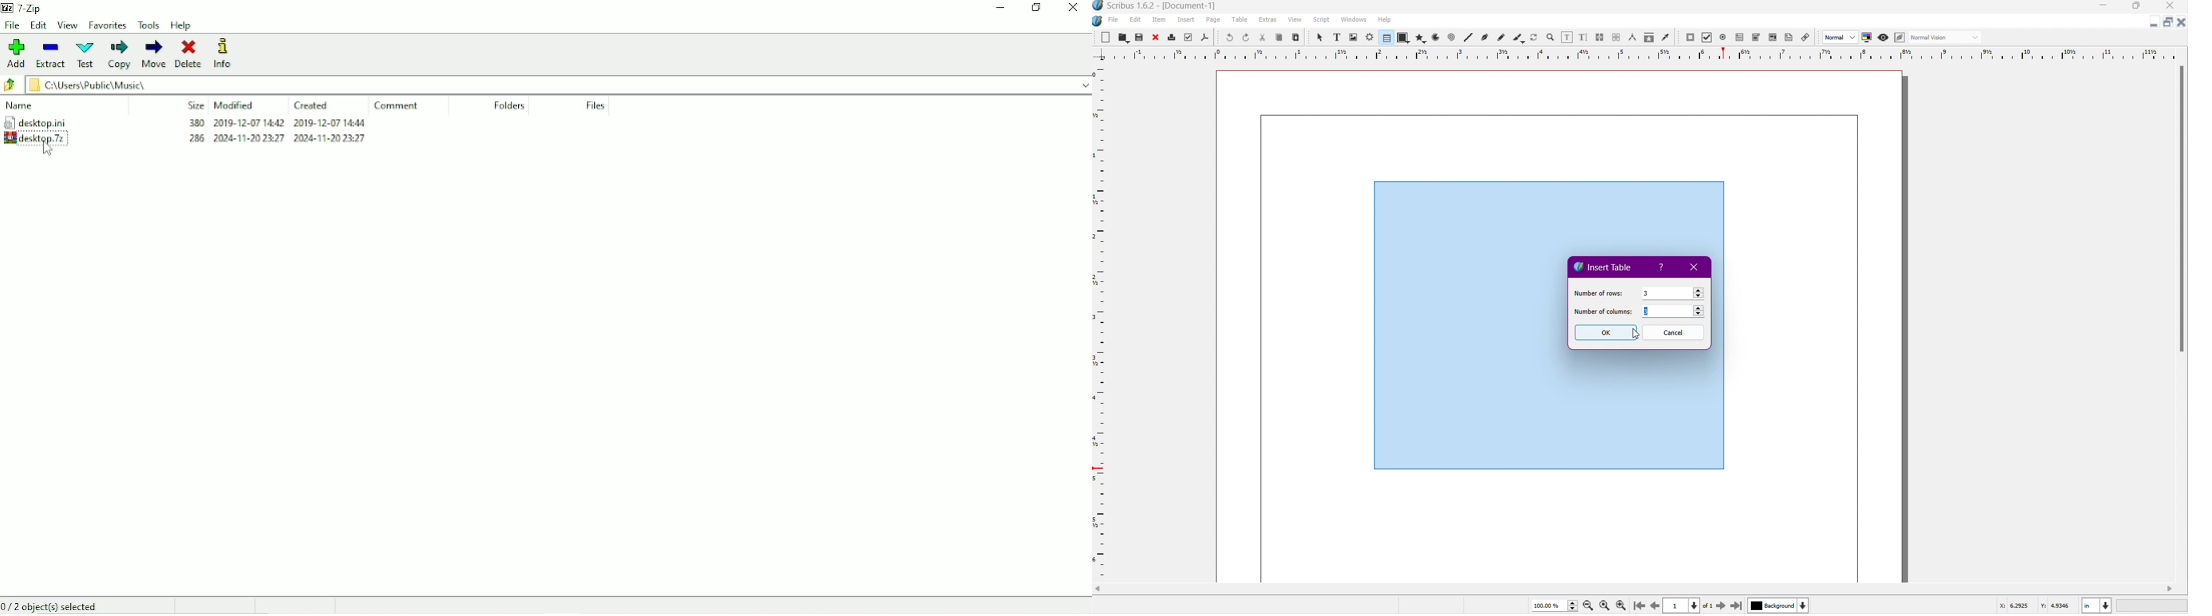 The image size is (2212, 616). Describe the element at coordinates (1246, 38) in the screenshot. I see `Redo` at that location.